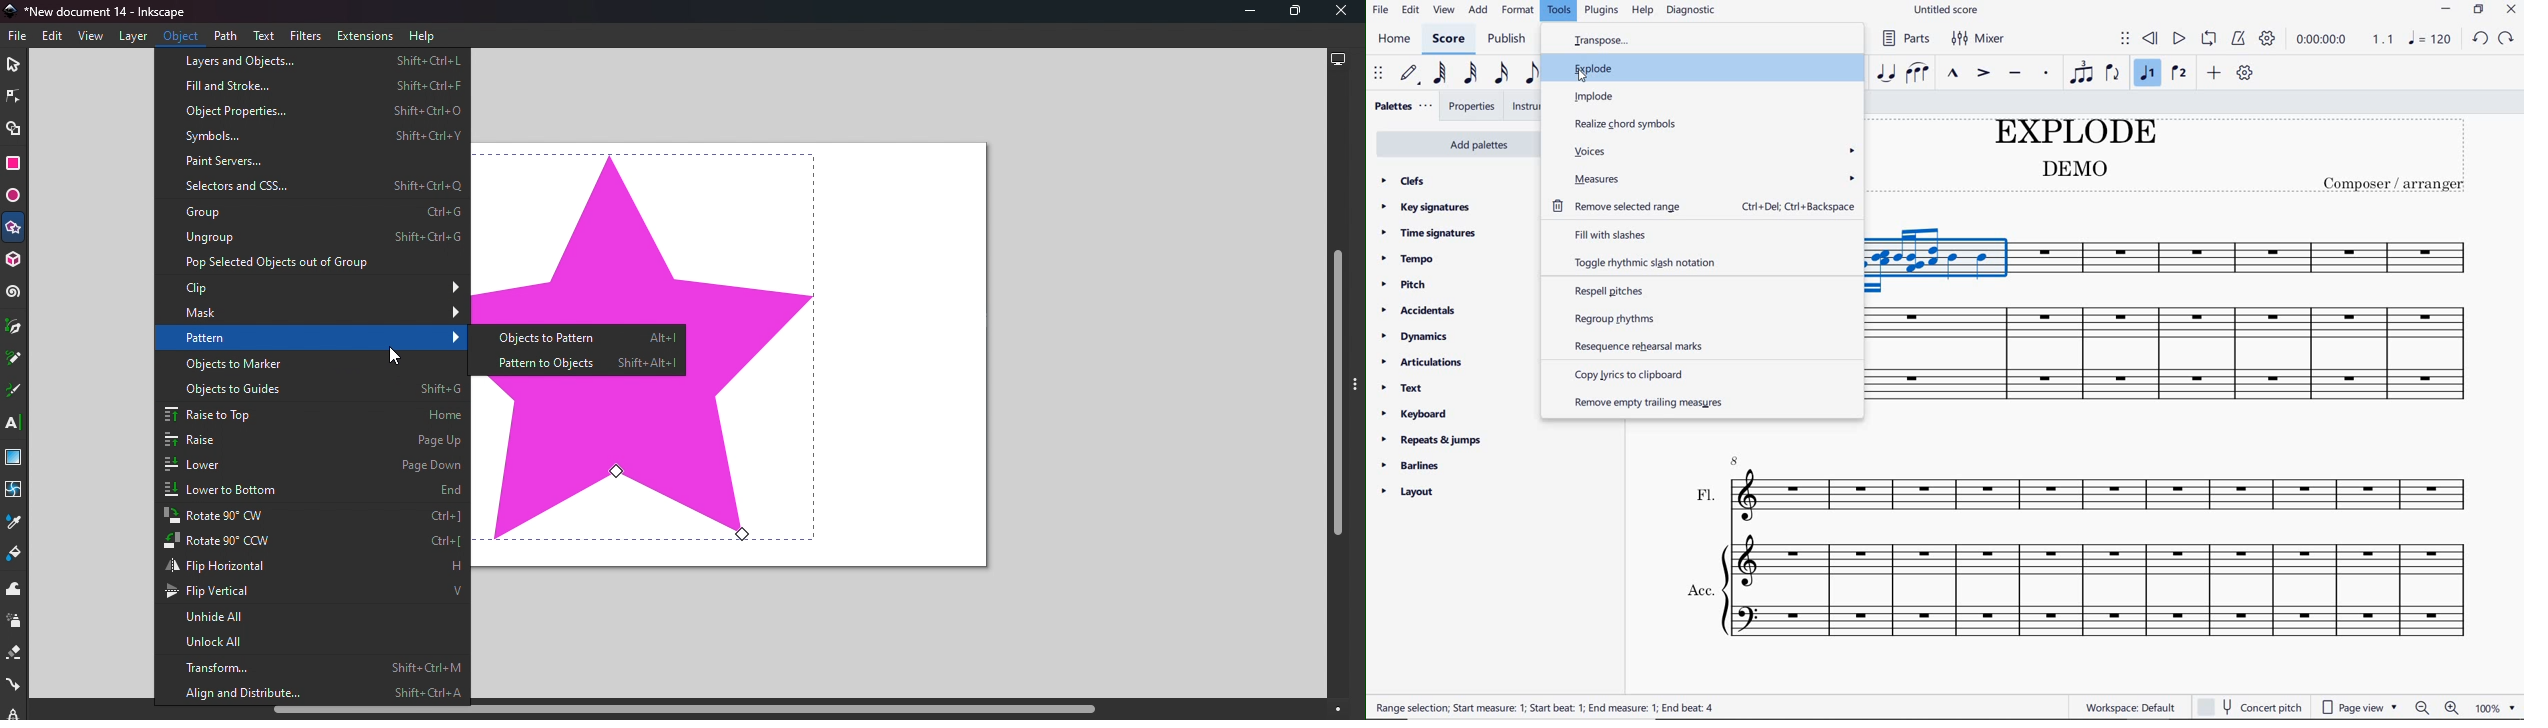 The image size is (2548, 728). I want to click on Paint bucket tool, so click(16, 556).